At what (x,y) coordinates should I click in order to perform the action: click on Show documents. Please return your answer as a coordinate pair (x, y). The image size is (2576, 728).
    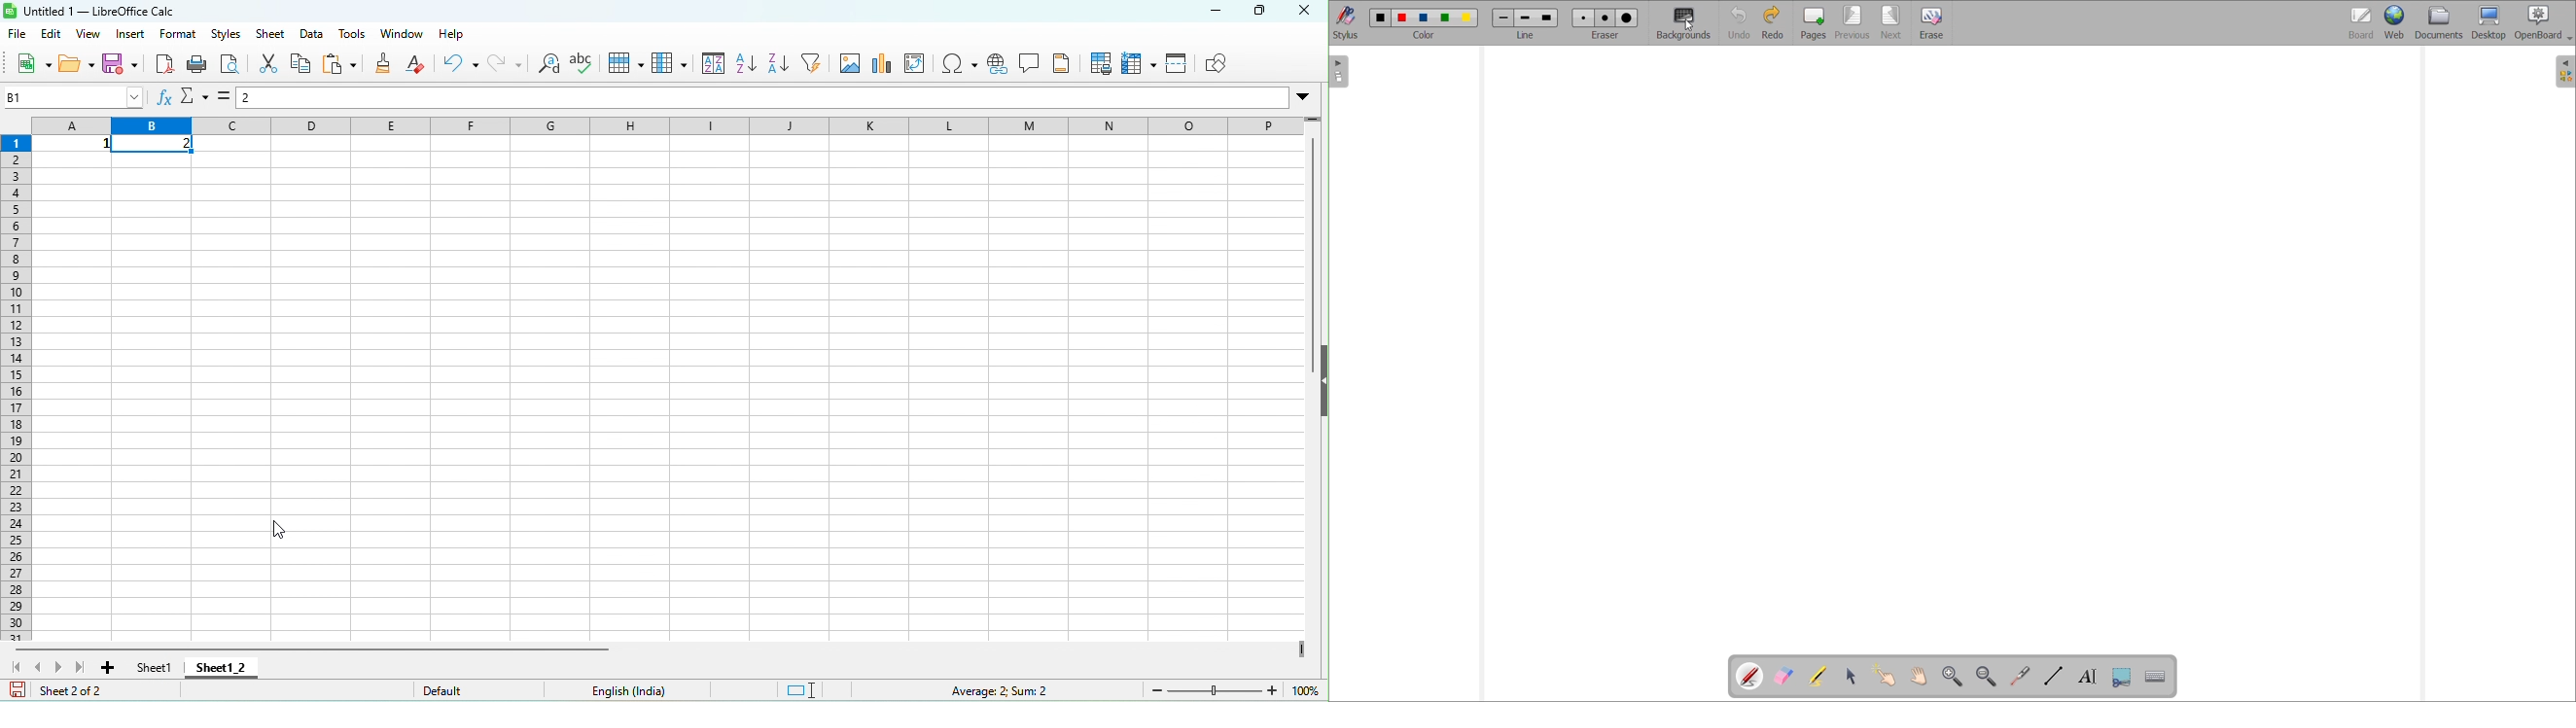
    Looking at the image, I should click on (2439, 22).